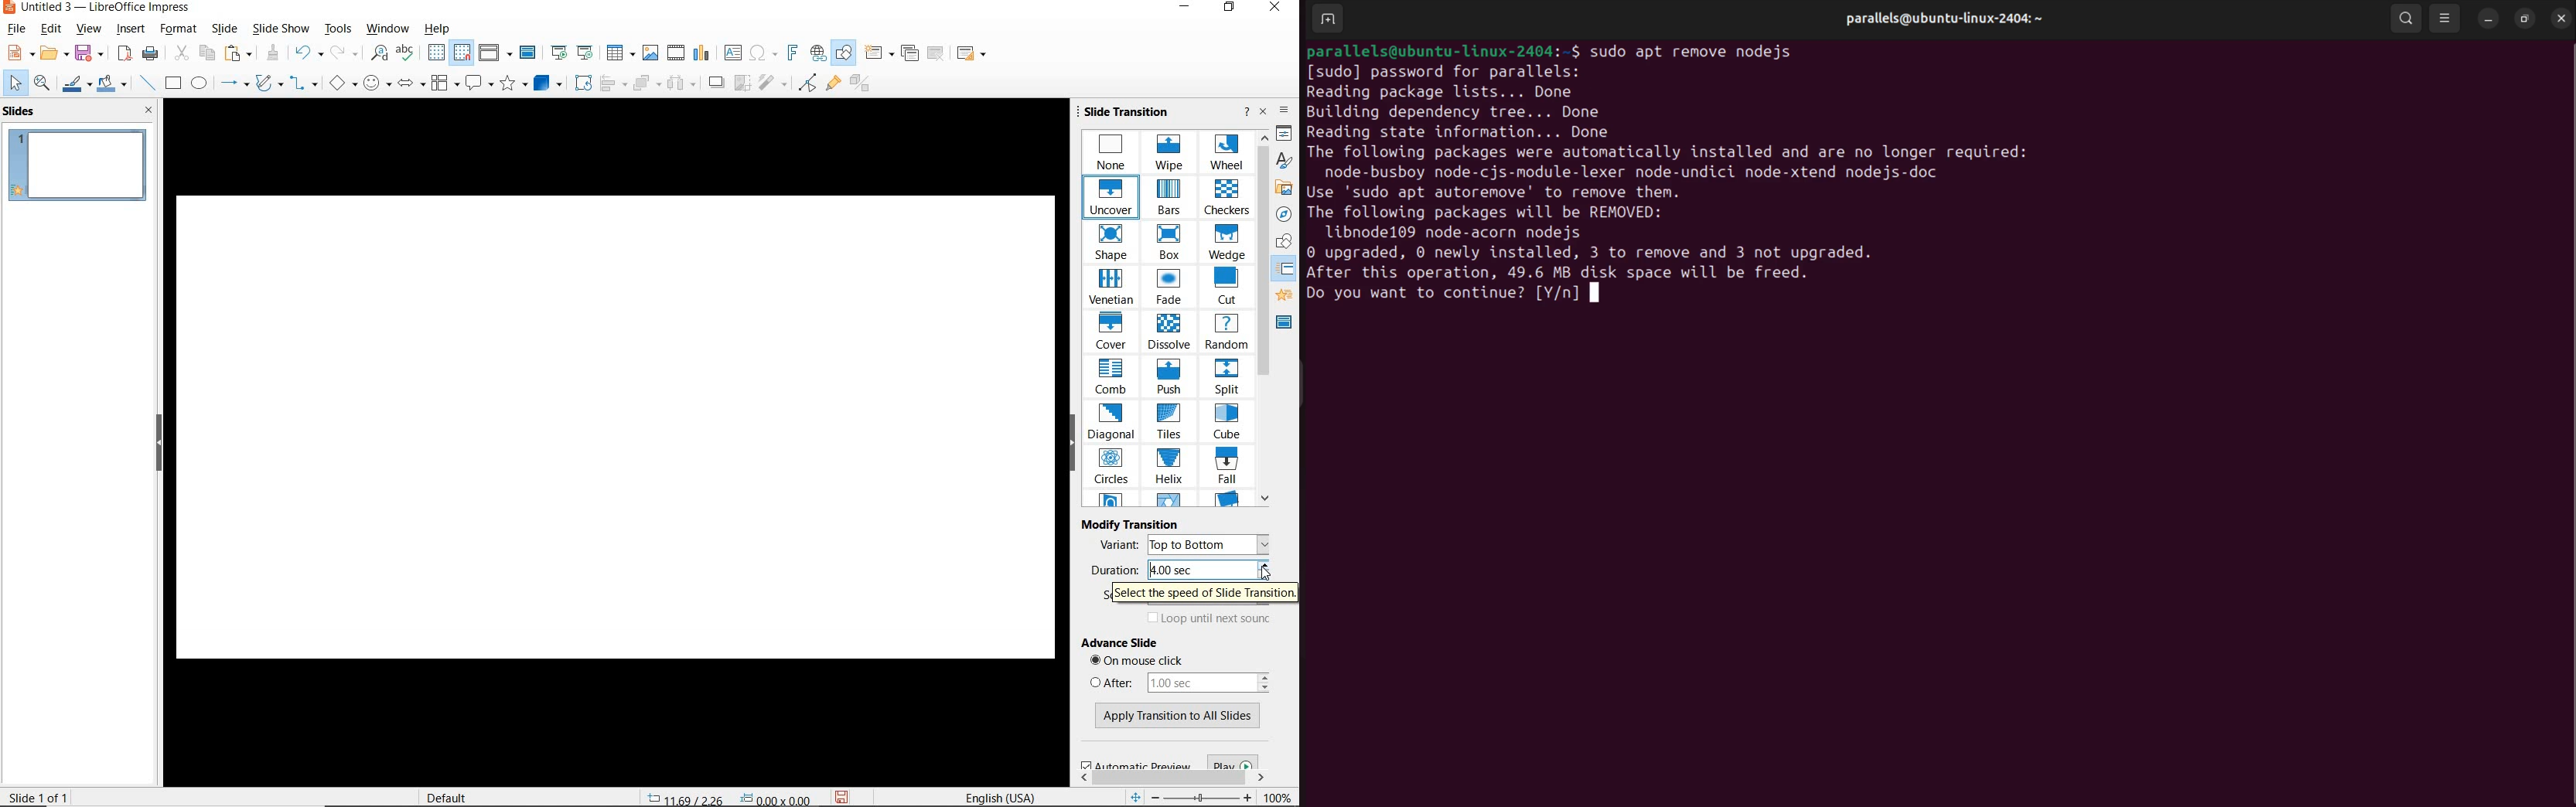  What do you see at coordinates (12, 83) in the screenshot?
I see `SELECT` at bounding box center [12, 83].